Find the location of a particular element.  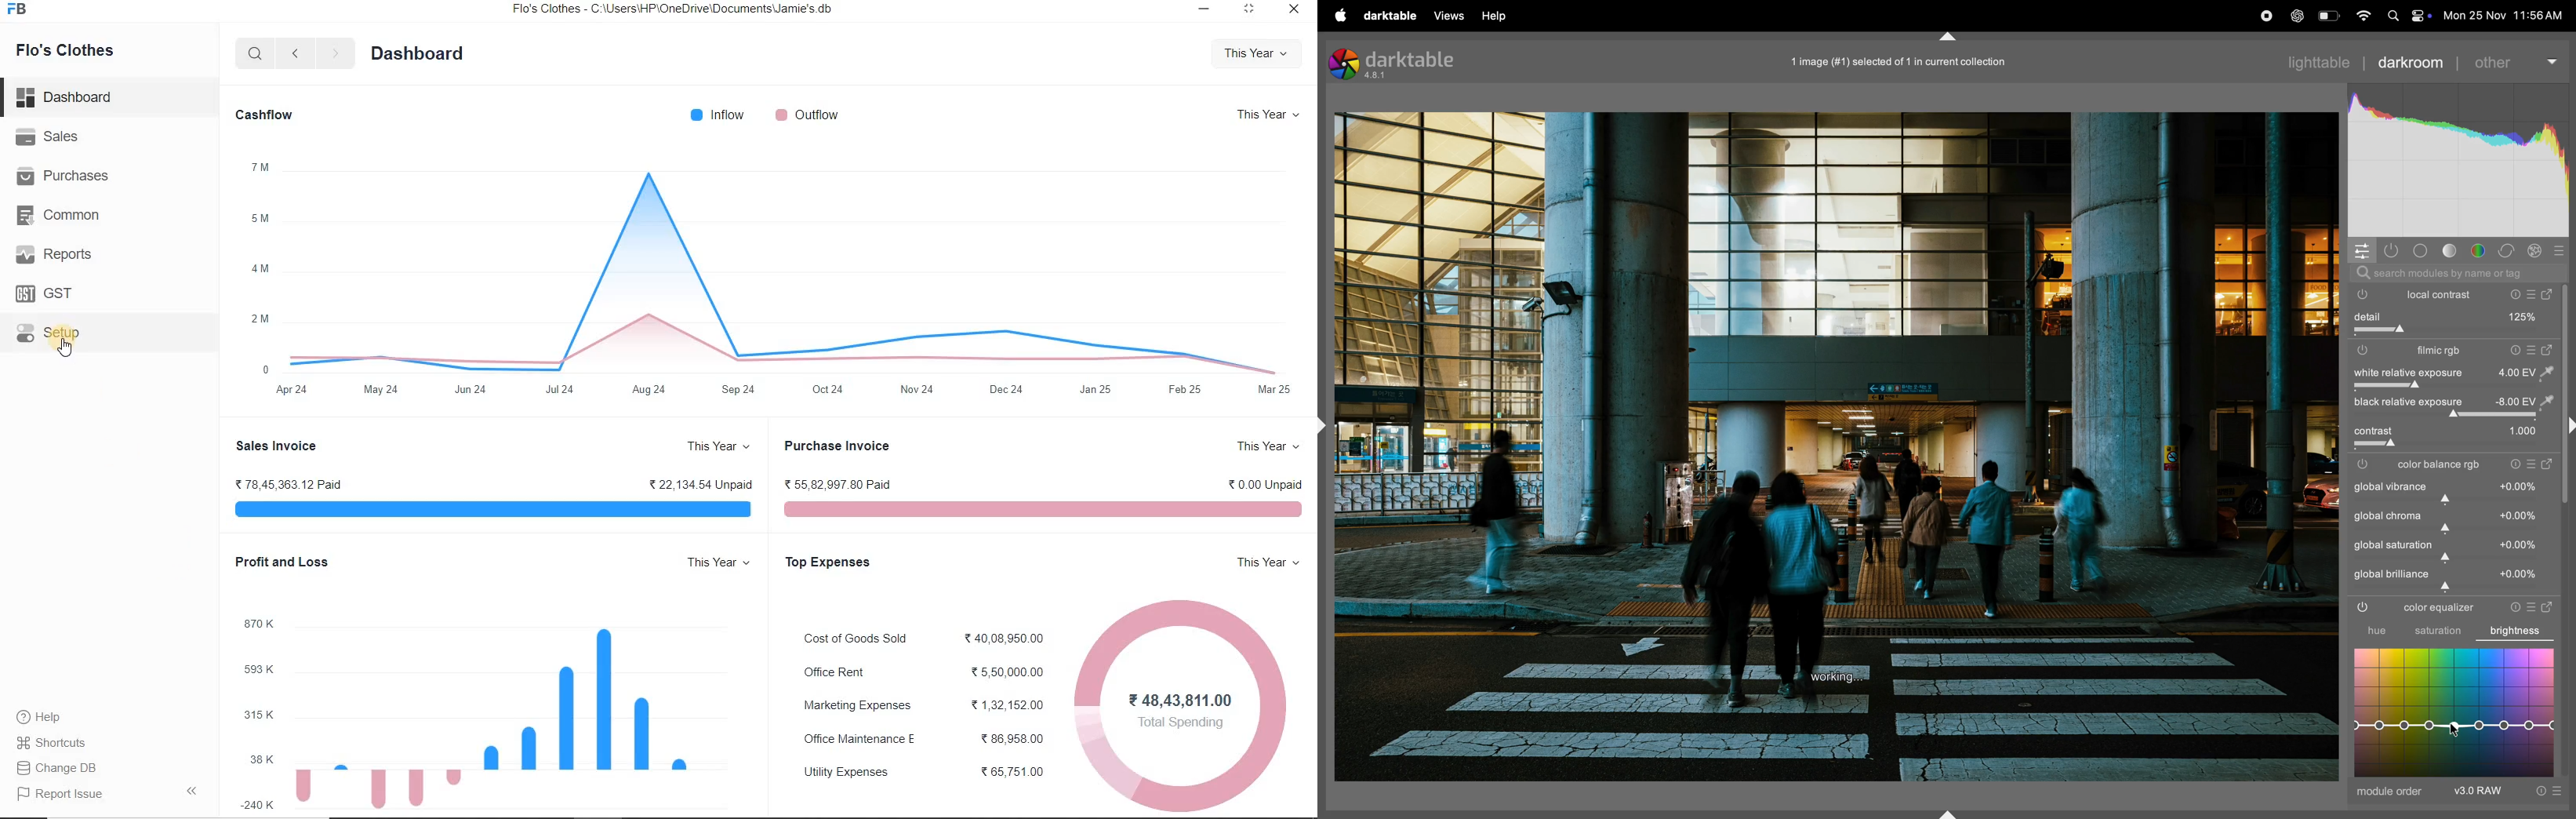

apple widgets is located at coordinates (2407, 15).